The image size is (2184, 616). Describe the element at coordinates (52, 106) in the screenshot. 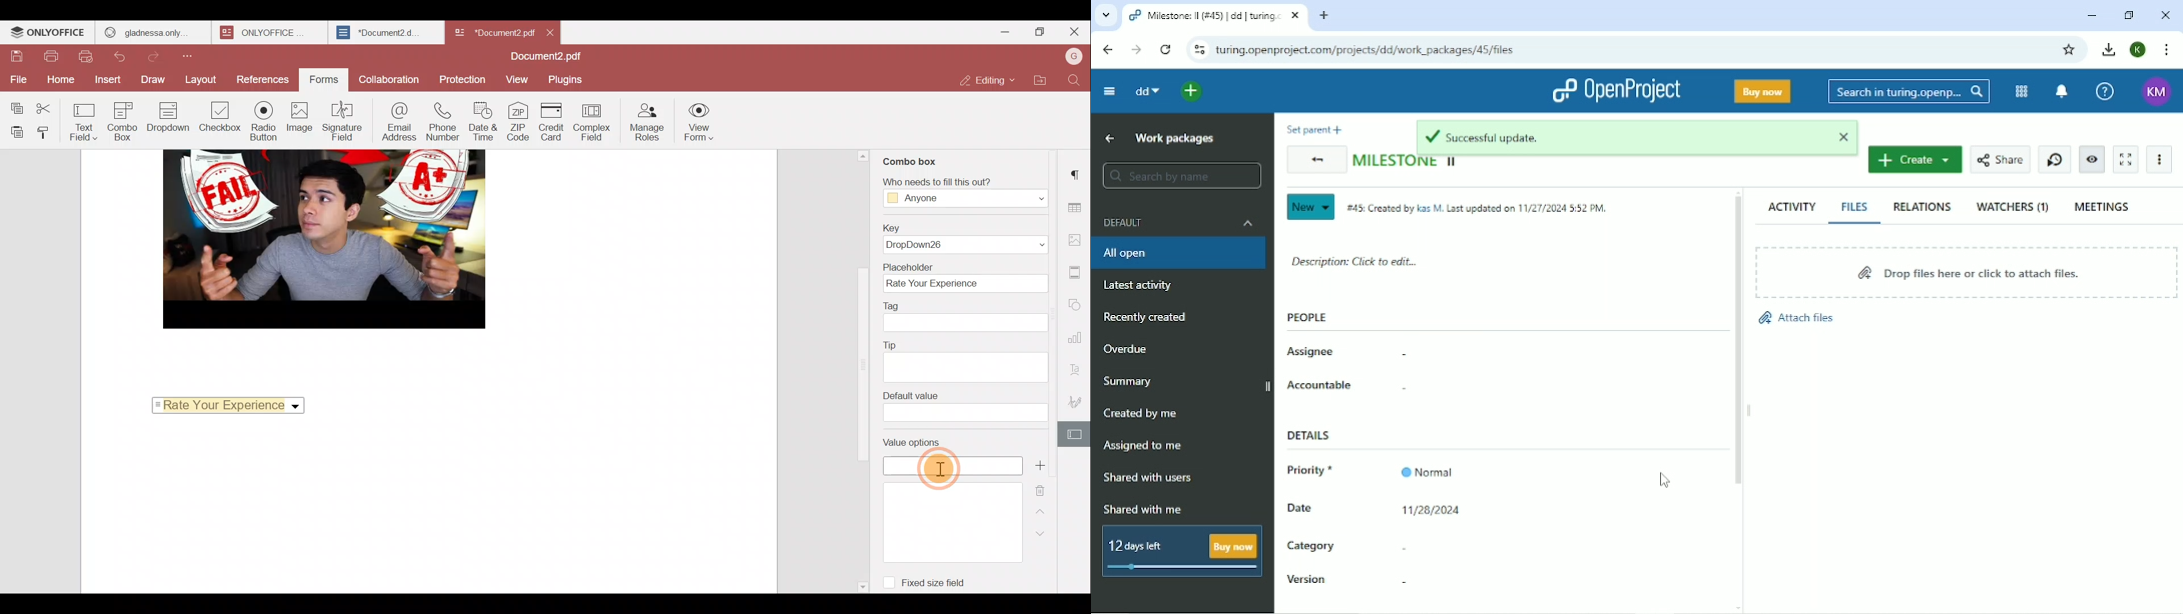

I see `Cut` at that location.